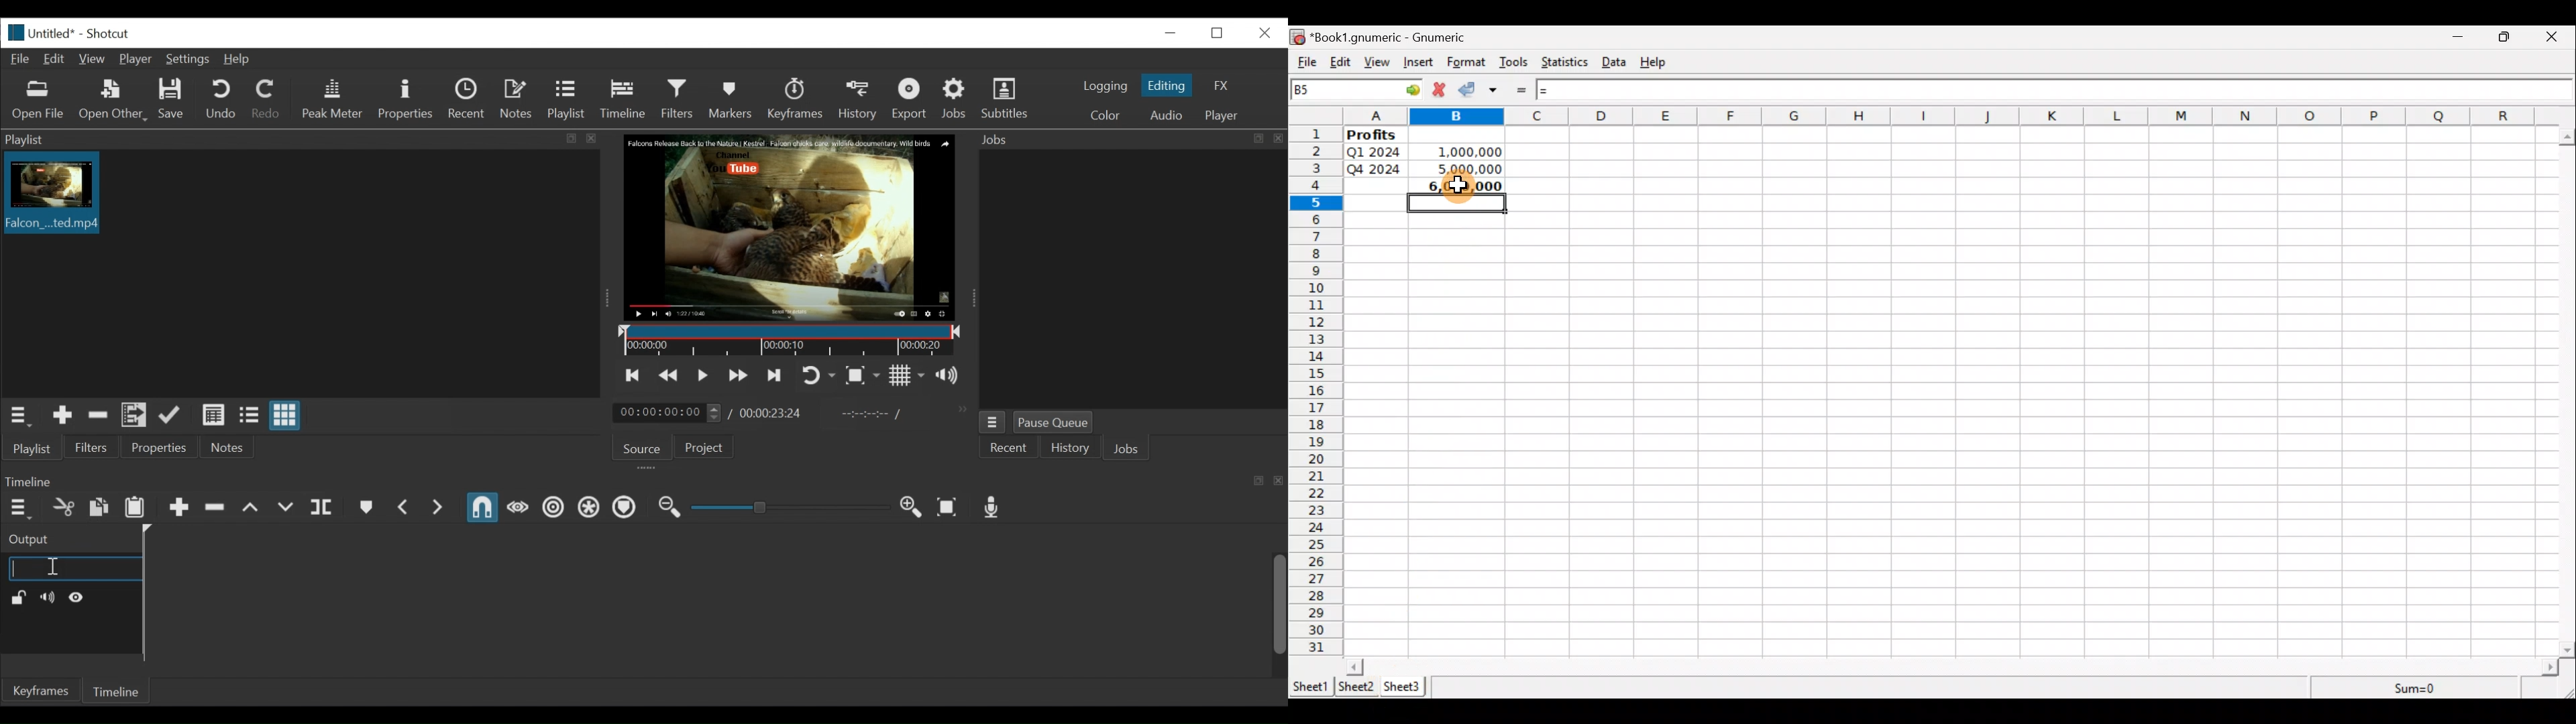 The image size is (2576, 728). What do you see at coordinates (1567, 64) in the screenshot?
I see `Statistics` at bounding box center [1567, 64].